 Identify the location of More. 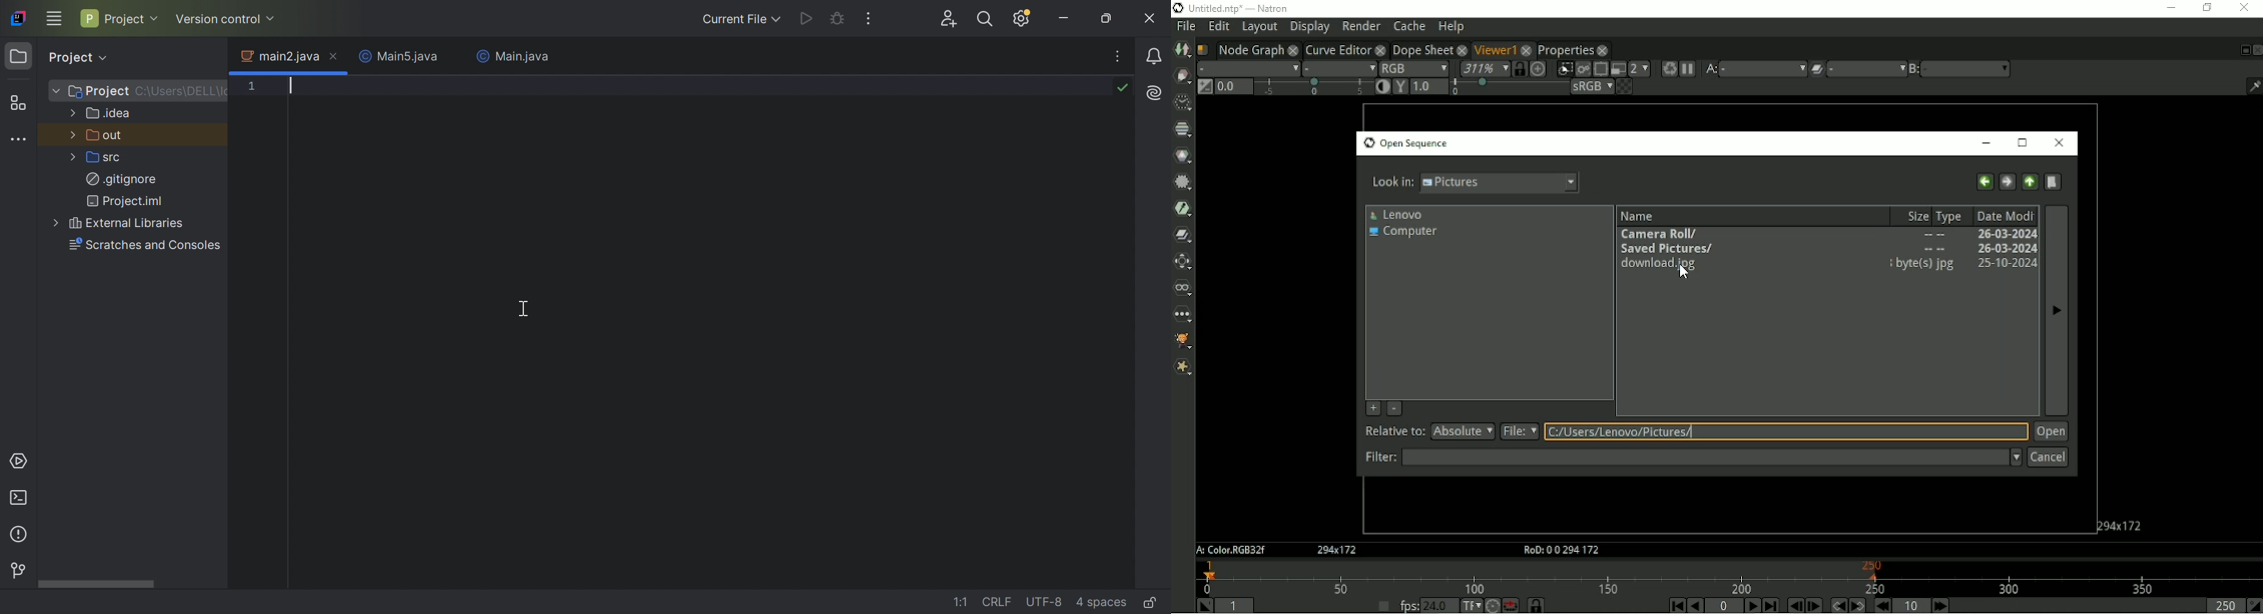
(70, 157).